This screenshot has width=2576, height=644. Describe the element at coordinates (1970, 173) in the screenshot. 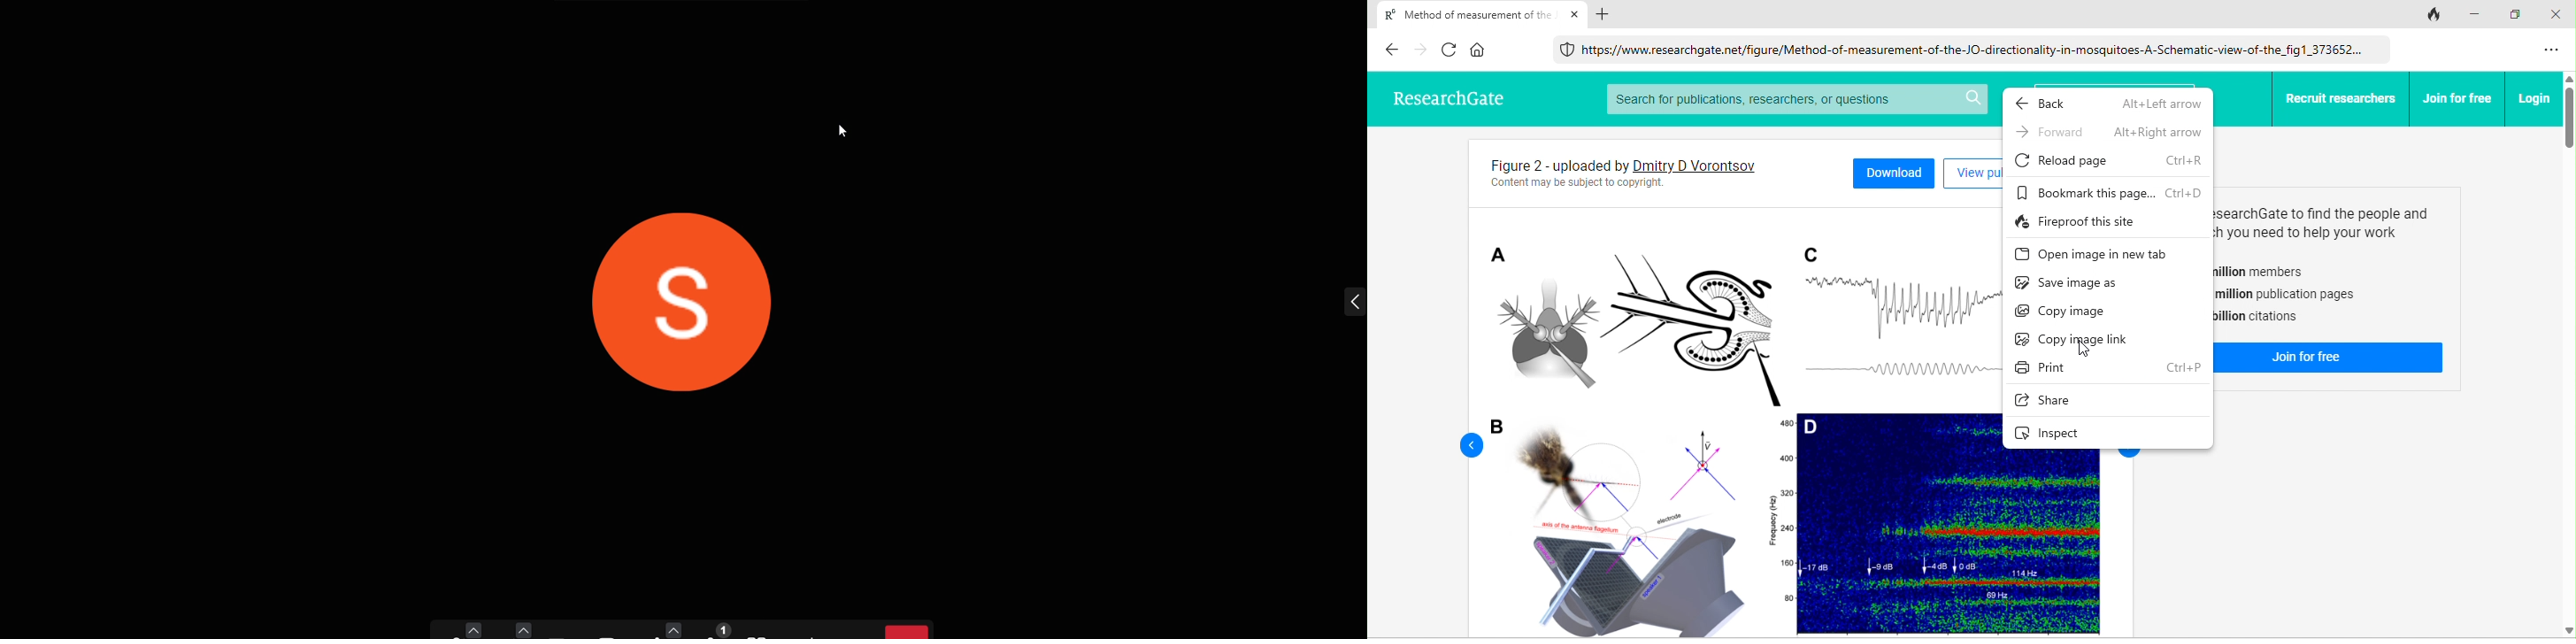

I see `view publication` at that location.